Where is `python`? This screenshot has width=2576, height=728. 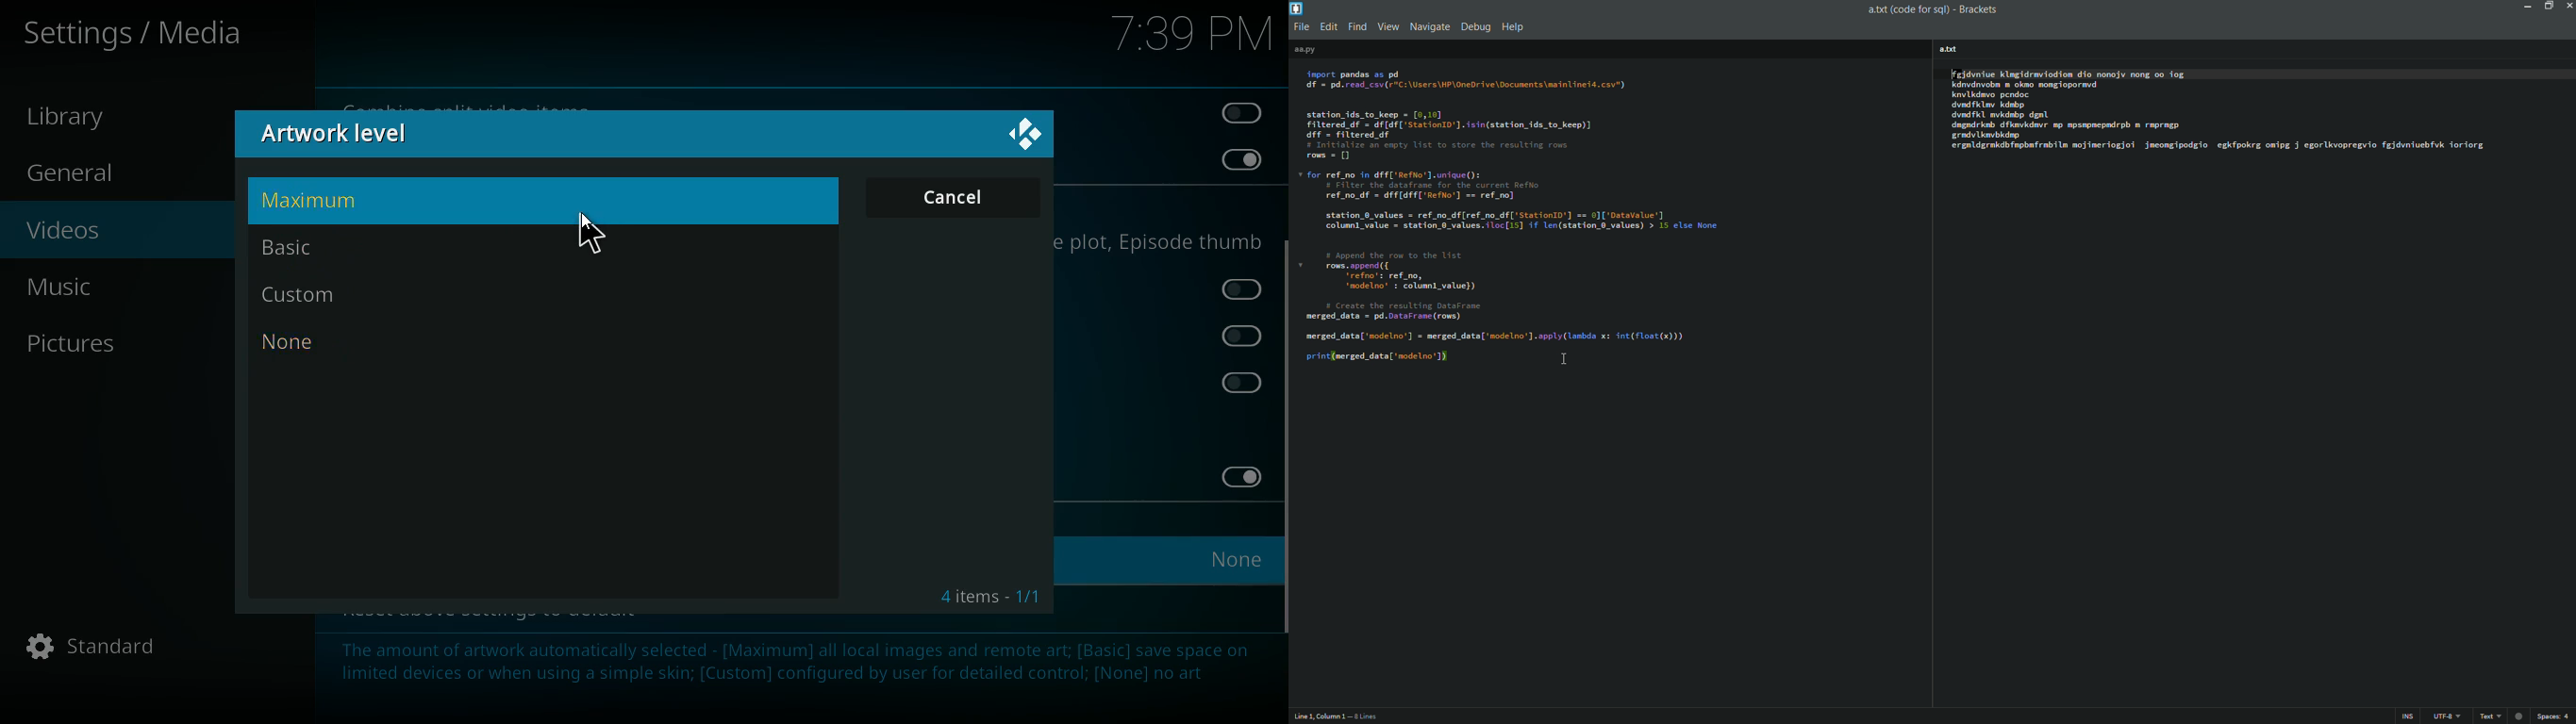 python is located at coordinates (2486, 716).